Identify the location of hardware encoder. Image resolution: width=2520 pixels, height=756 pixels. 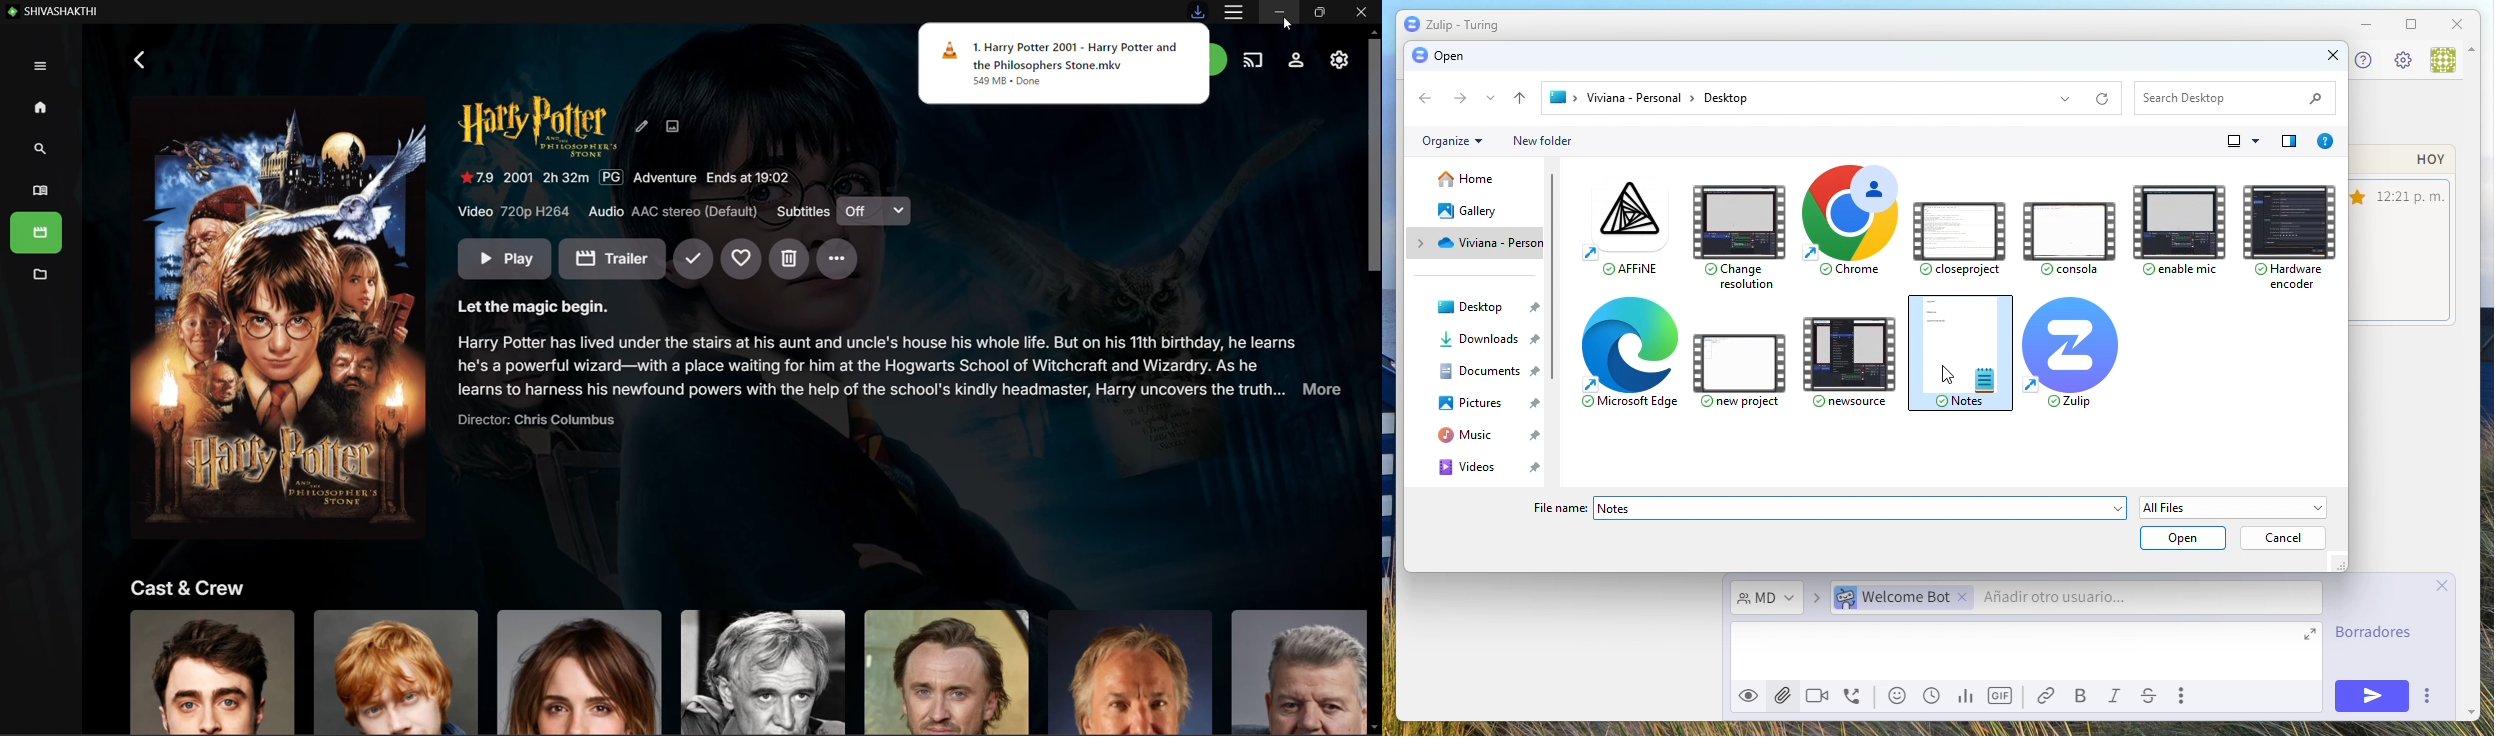
(2284, 230).